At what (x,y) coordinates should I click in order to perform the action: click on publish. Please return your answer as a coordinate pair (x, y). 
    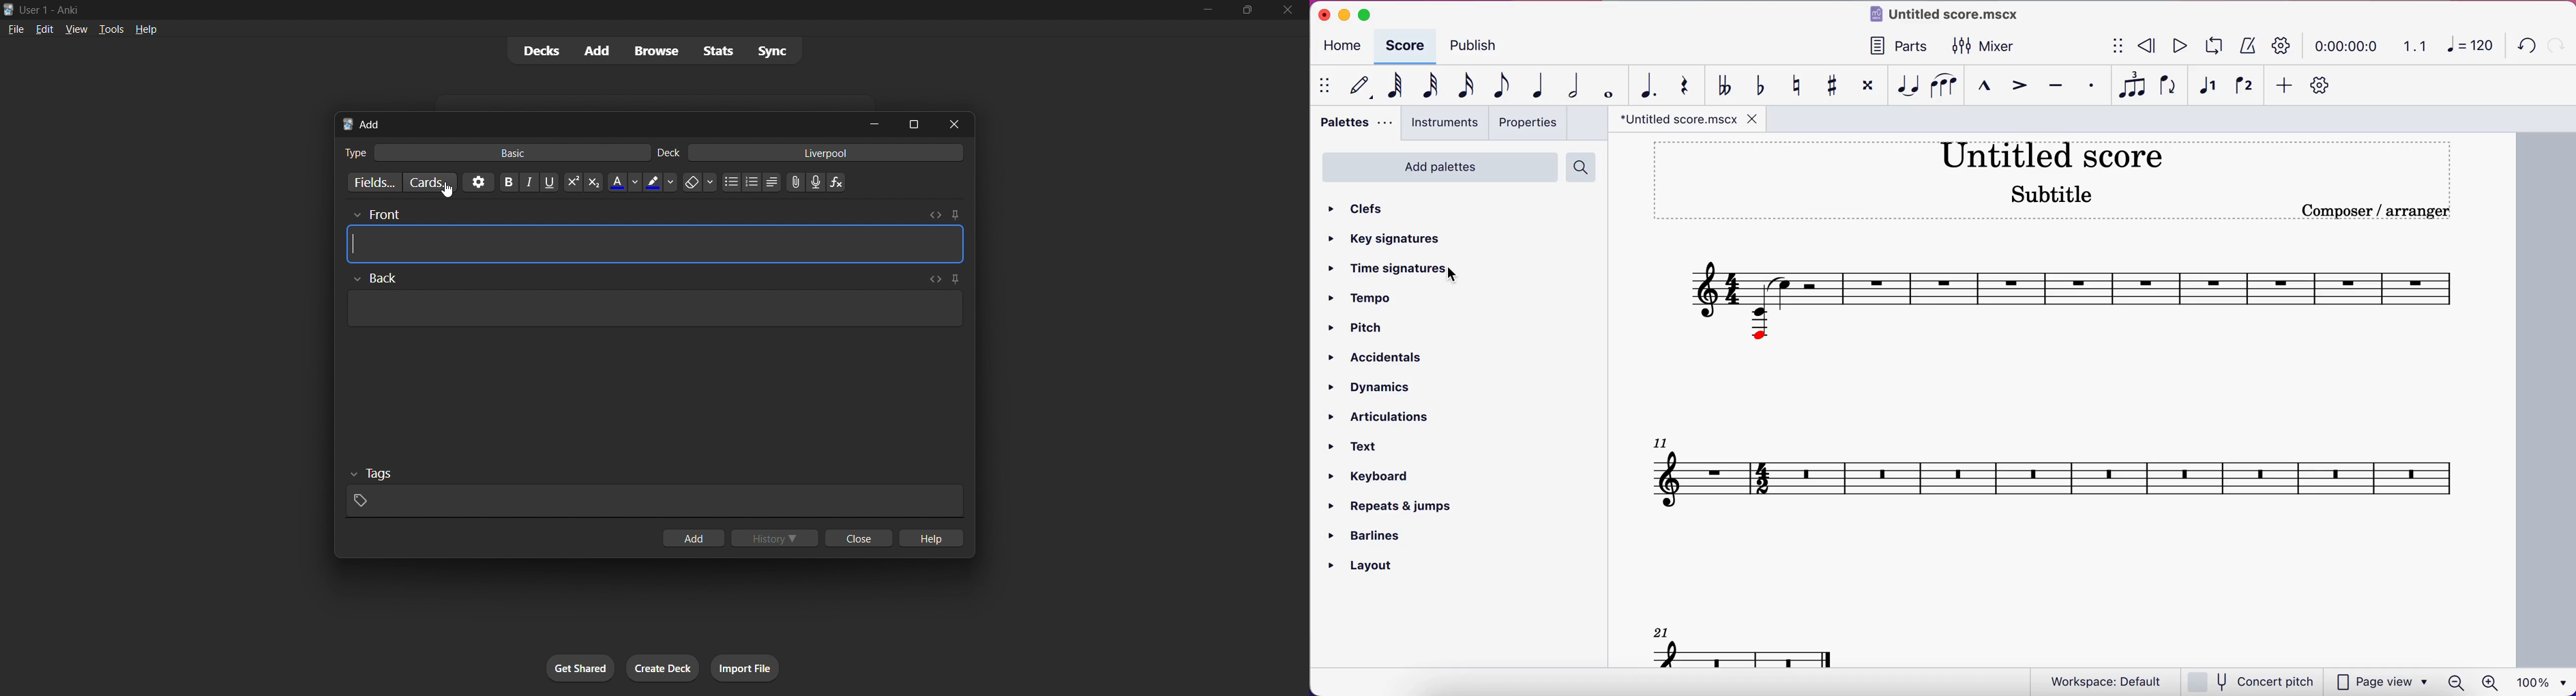
    Looking at the image, I should click on (1481, 49).